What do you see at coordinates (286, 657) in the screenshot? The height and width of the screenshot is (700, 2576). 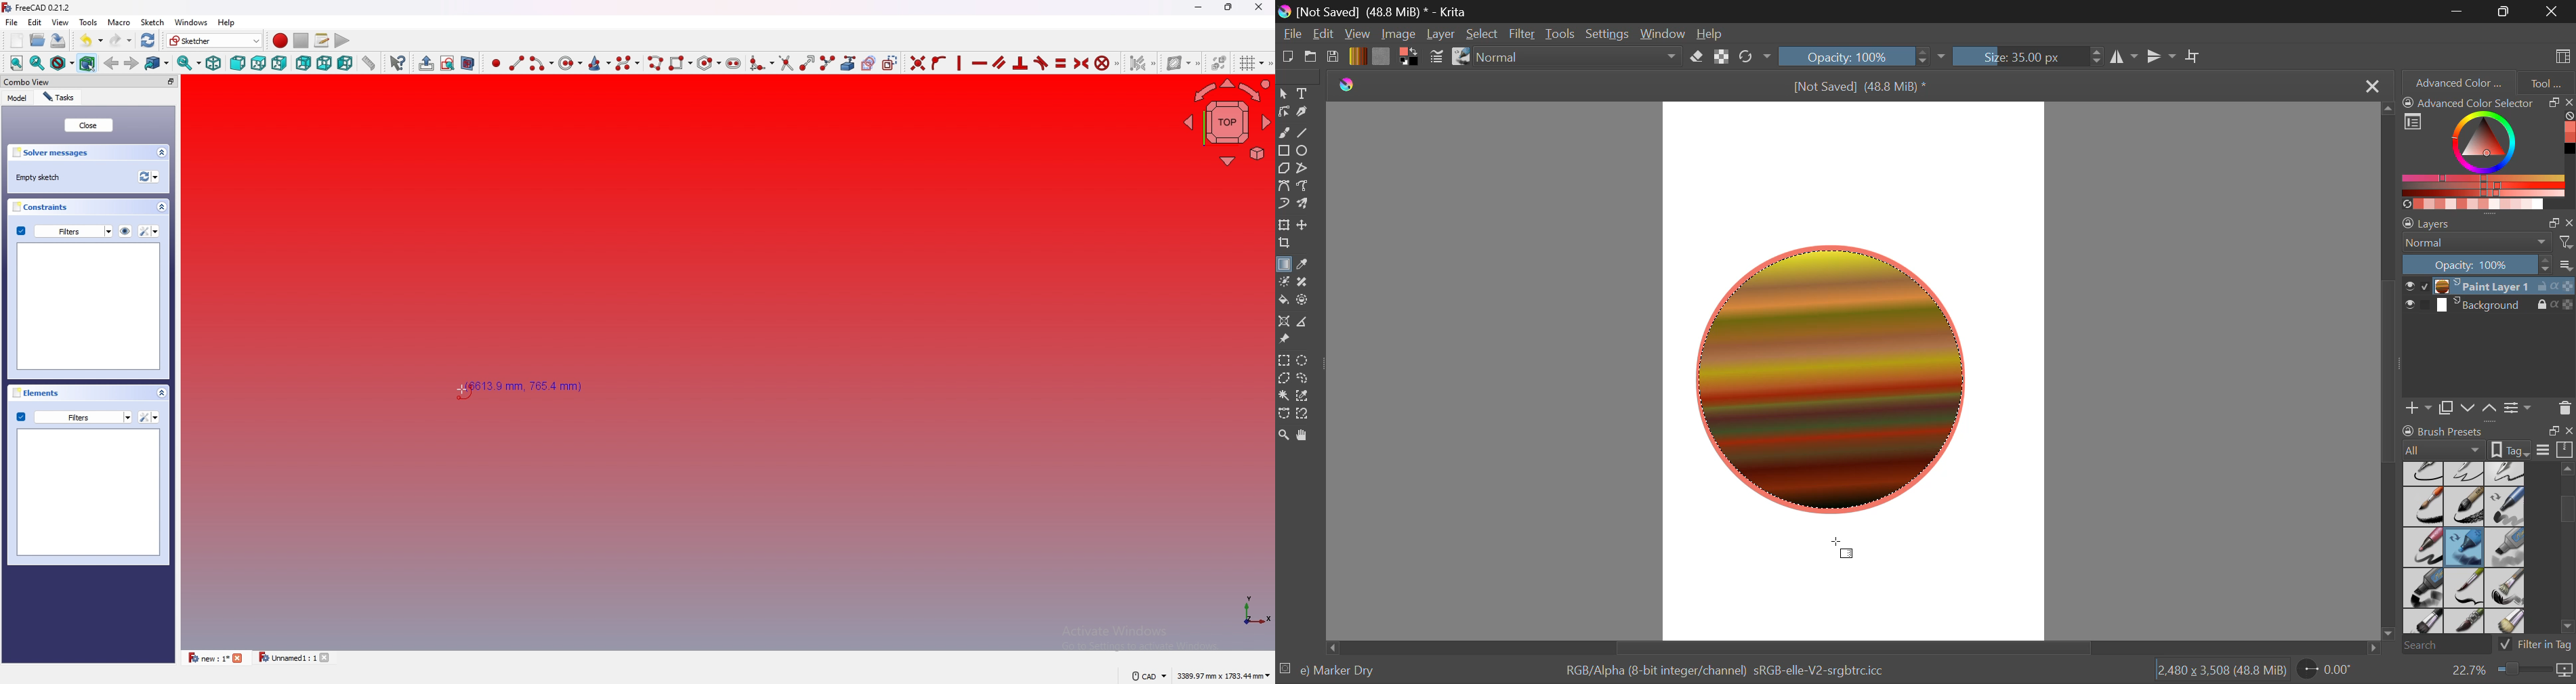 I see `Unnamed1 : 1` at bounding box center [286, 657].